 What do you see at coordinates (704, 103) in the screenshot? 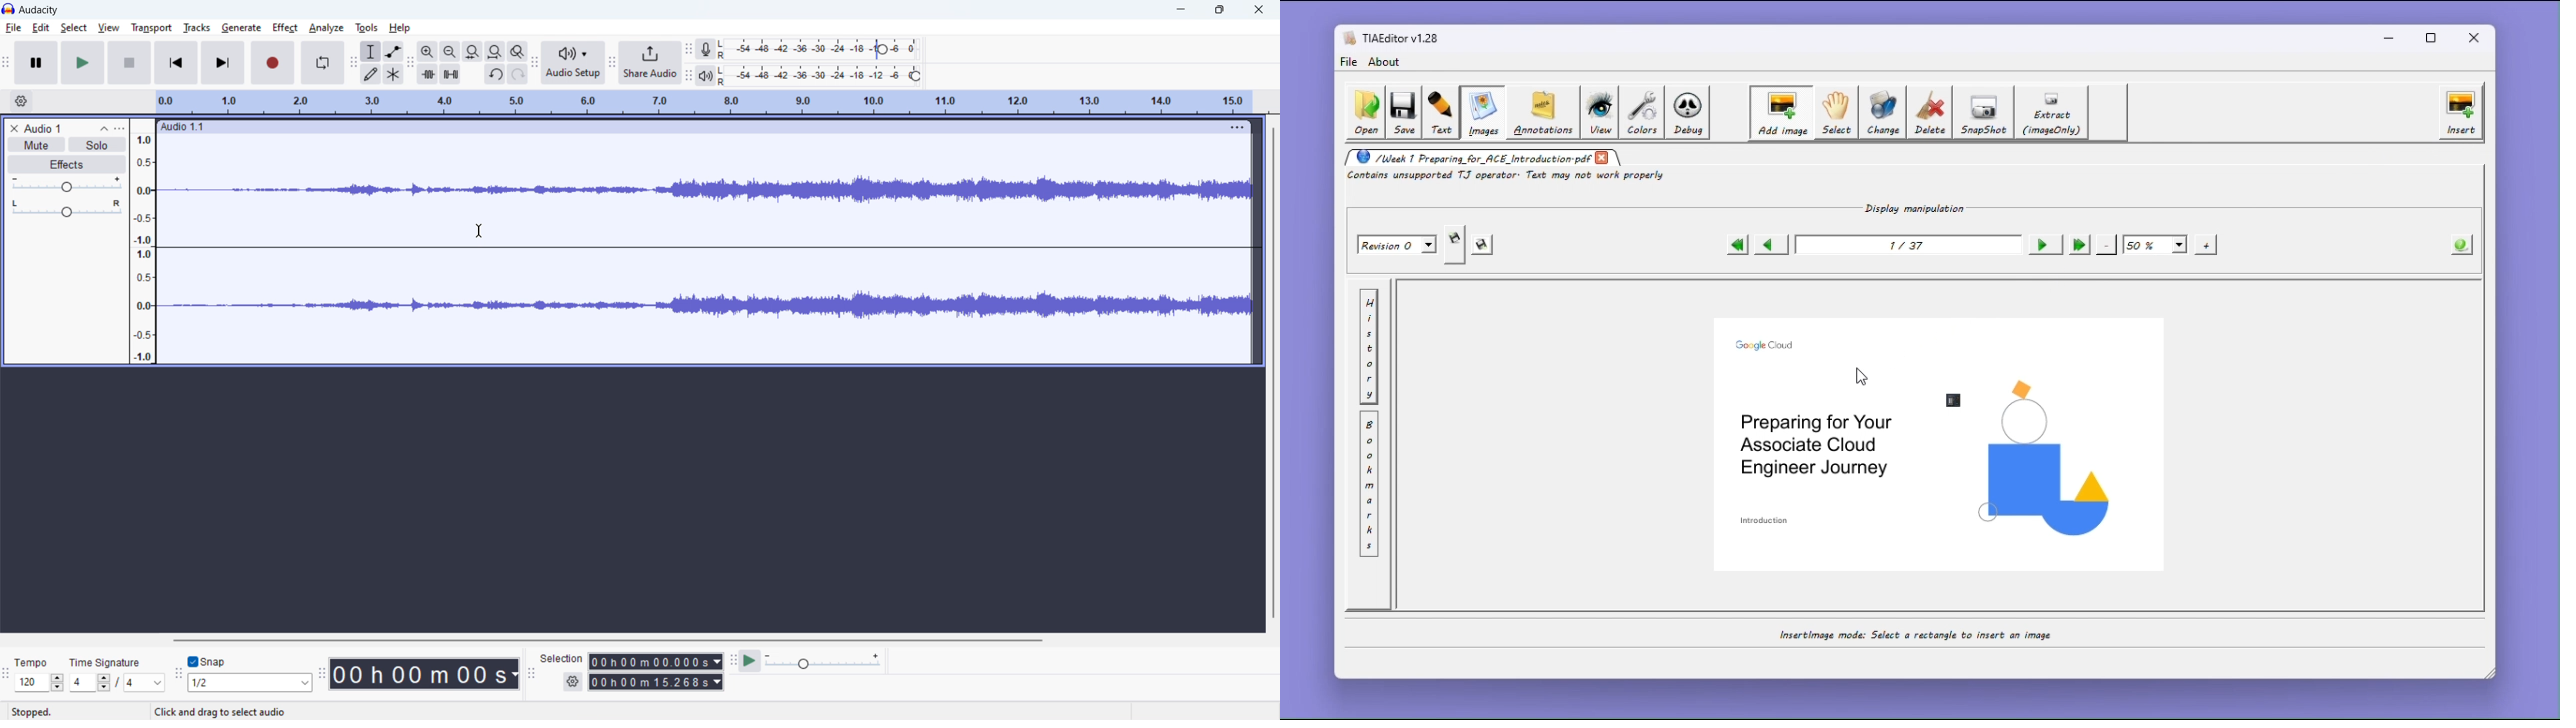
I see `timeline` at bounding box center [704, 103].